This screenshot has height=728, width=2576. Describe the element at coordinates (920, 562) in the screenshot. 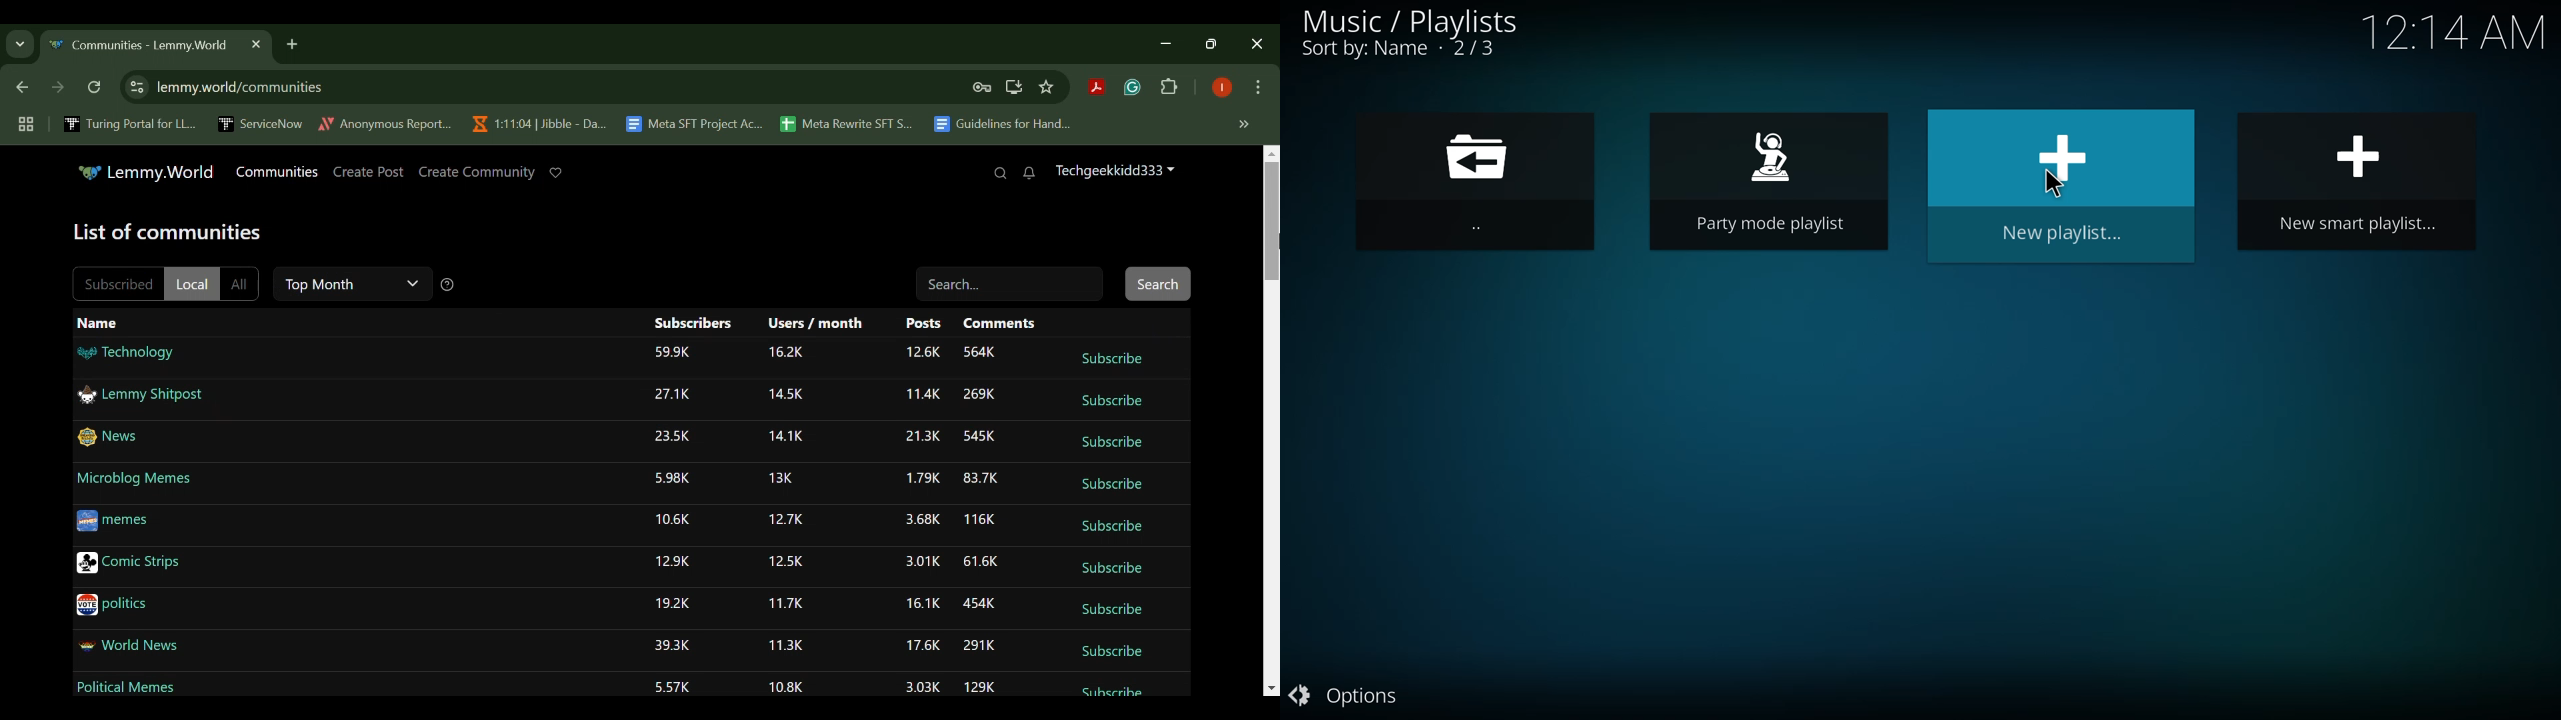

I see `3.01K` at that location.